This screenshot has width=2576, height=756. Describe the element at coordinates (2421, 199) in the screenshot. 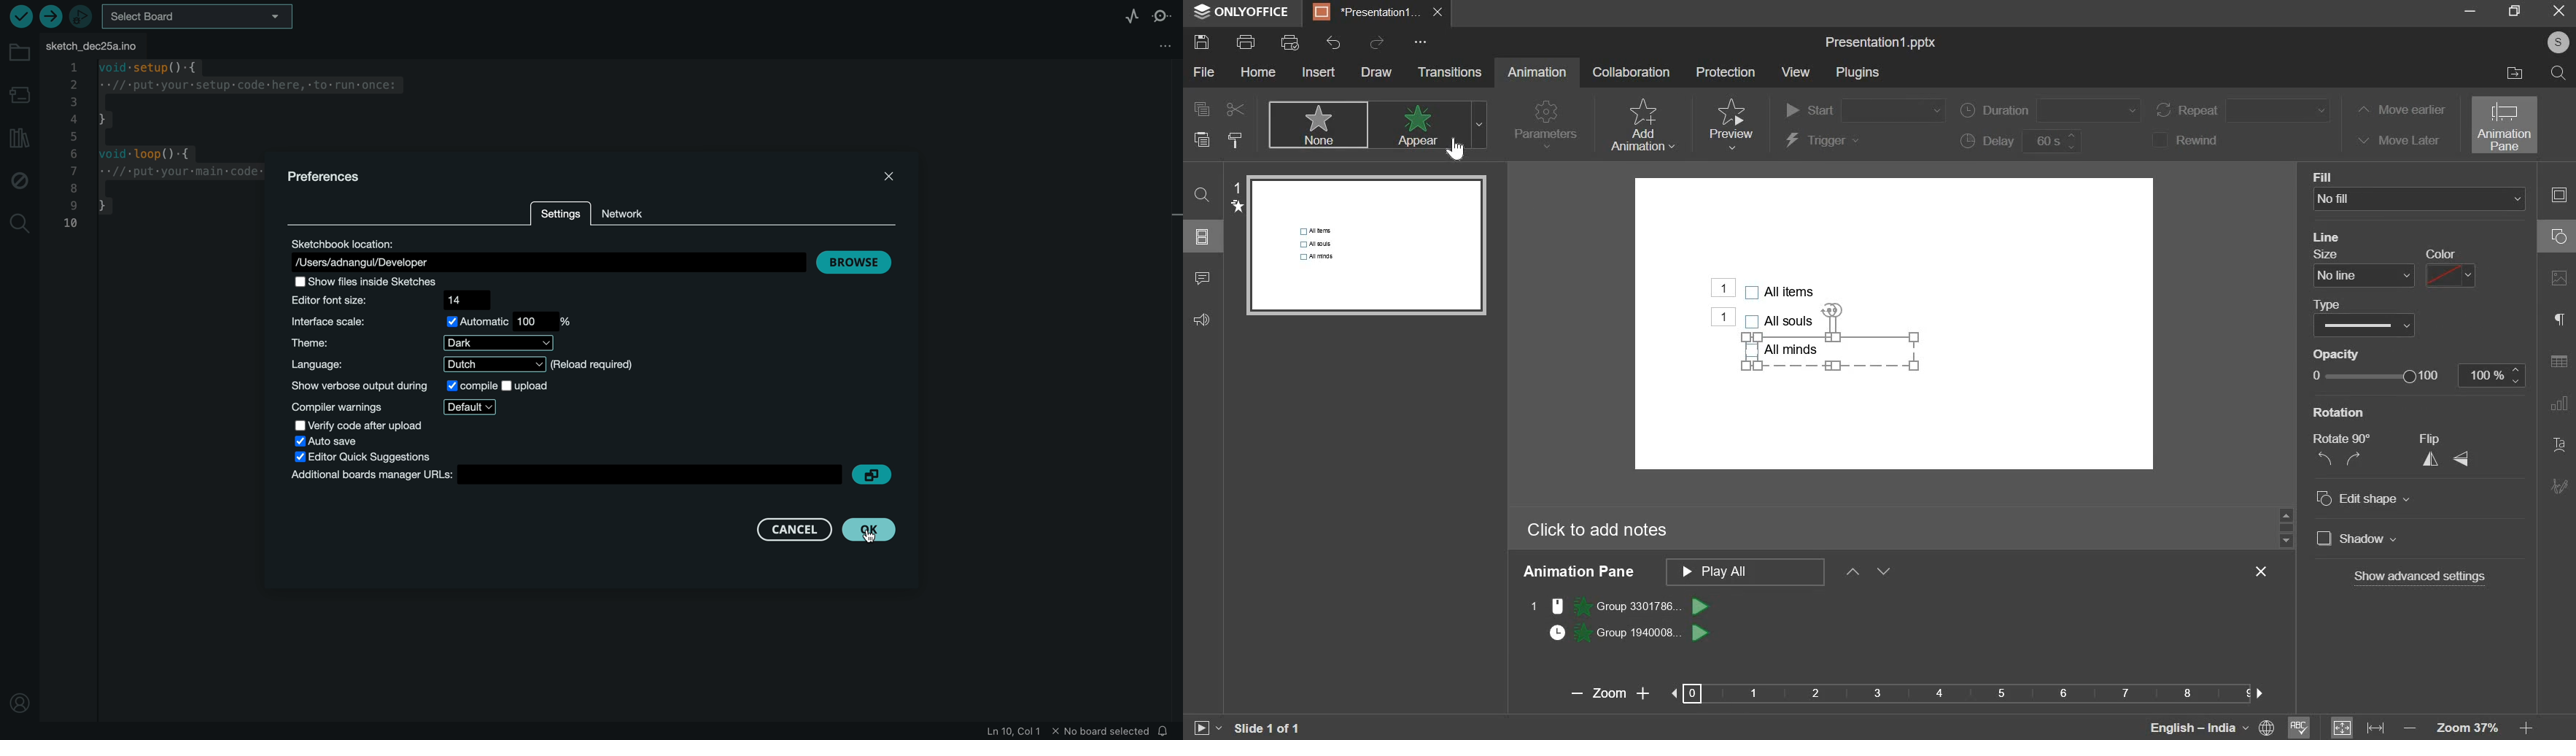

I see `background fill` at that location.